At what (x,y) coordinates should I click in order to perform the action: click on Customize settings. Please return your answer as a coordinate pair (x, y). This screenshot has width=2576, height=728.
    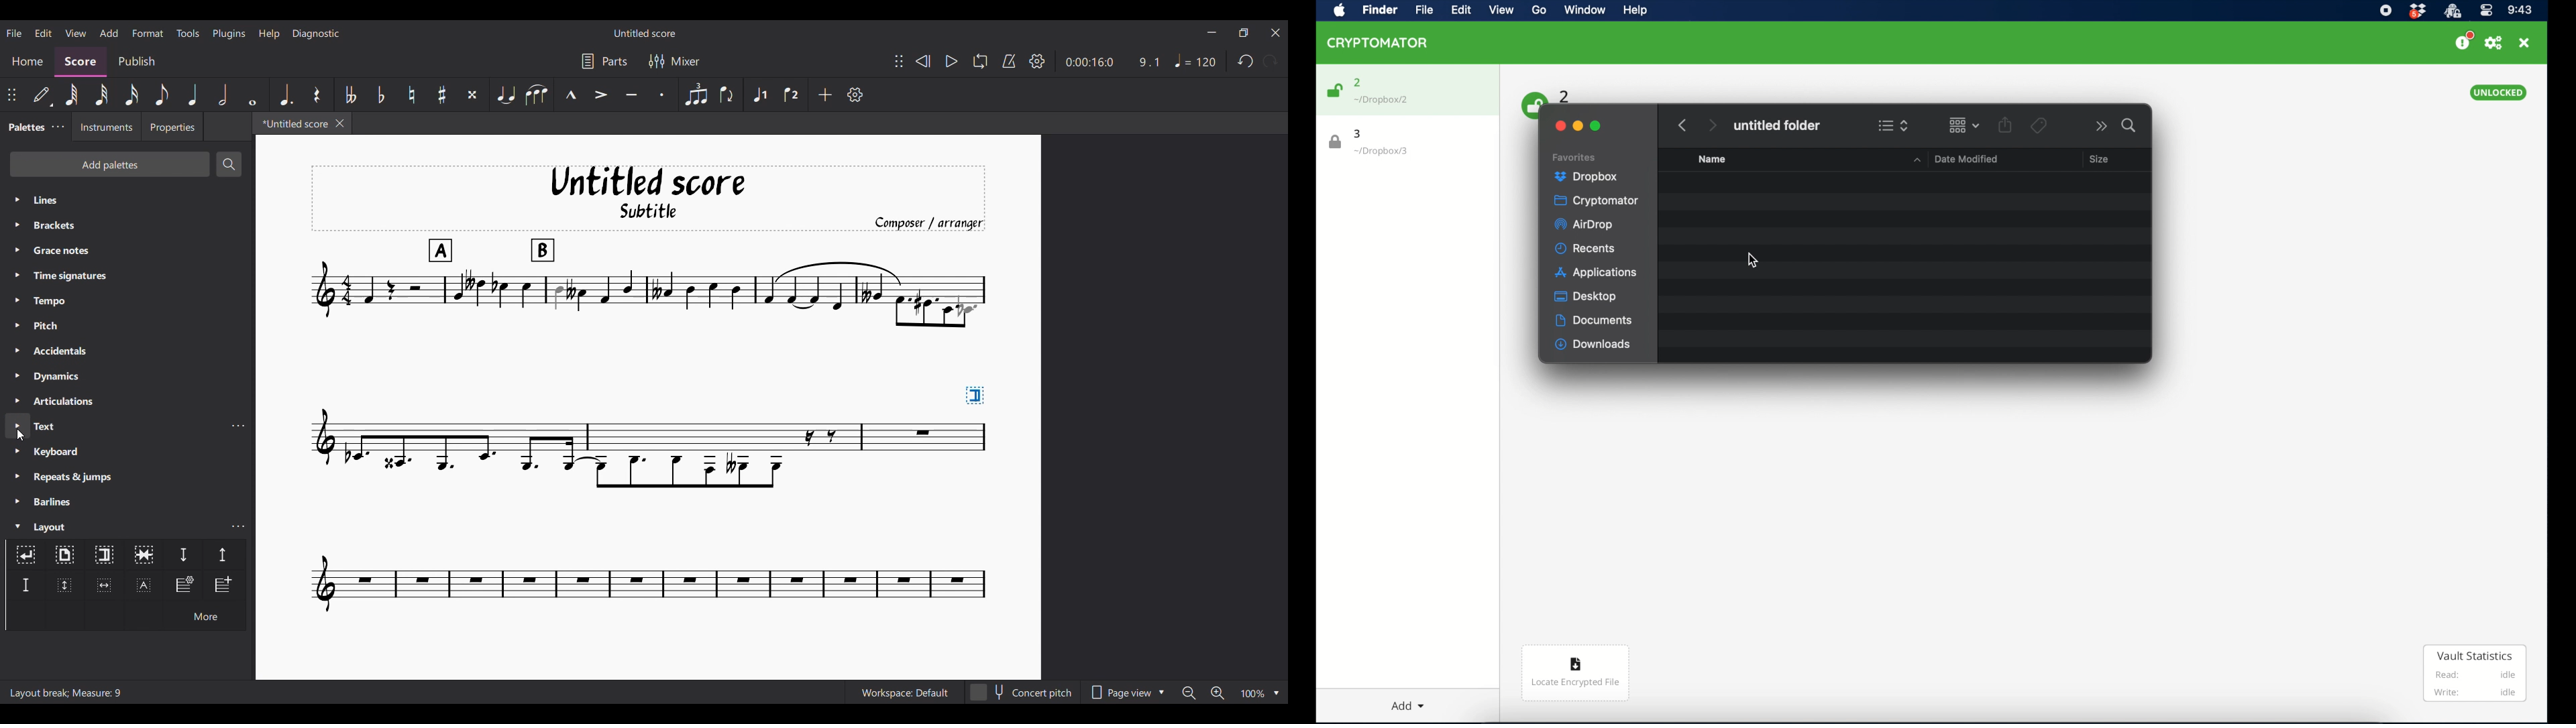
    Looking at the image, I should click on (855, 95).